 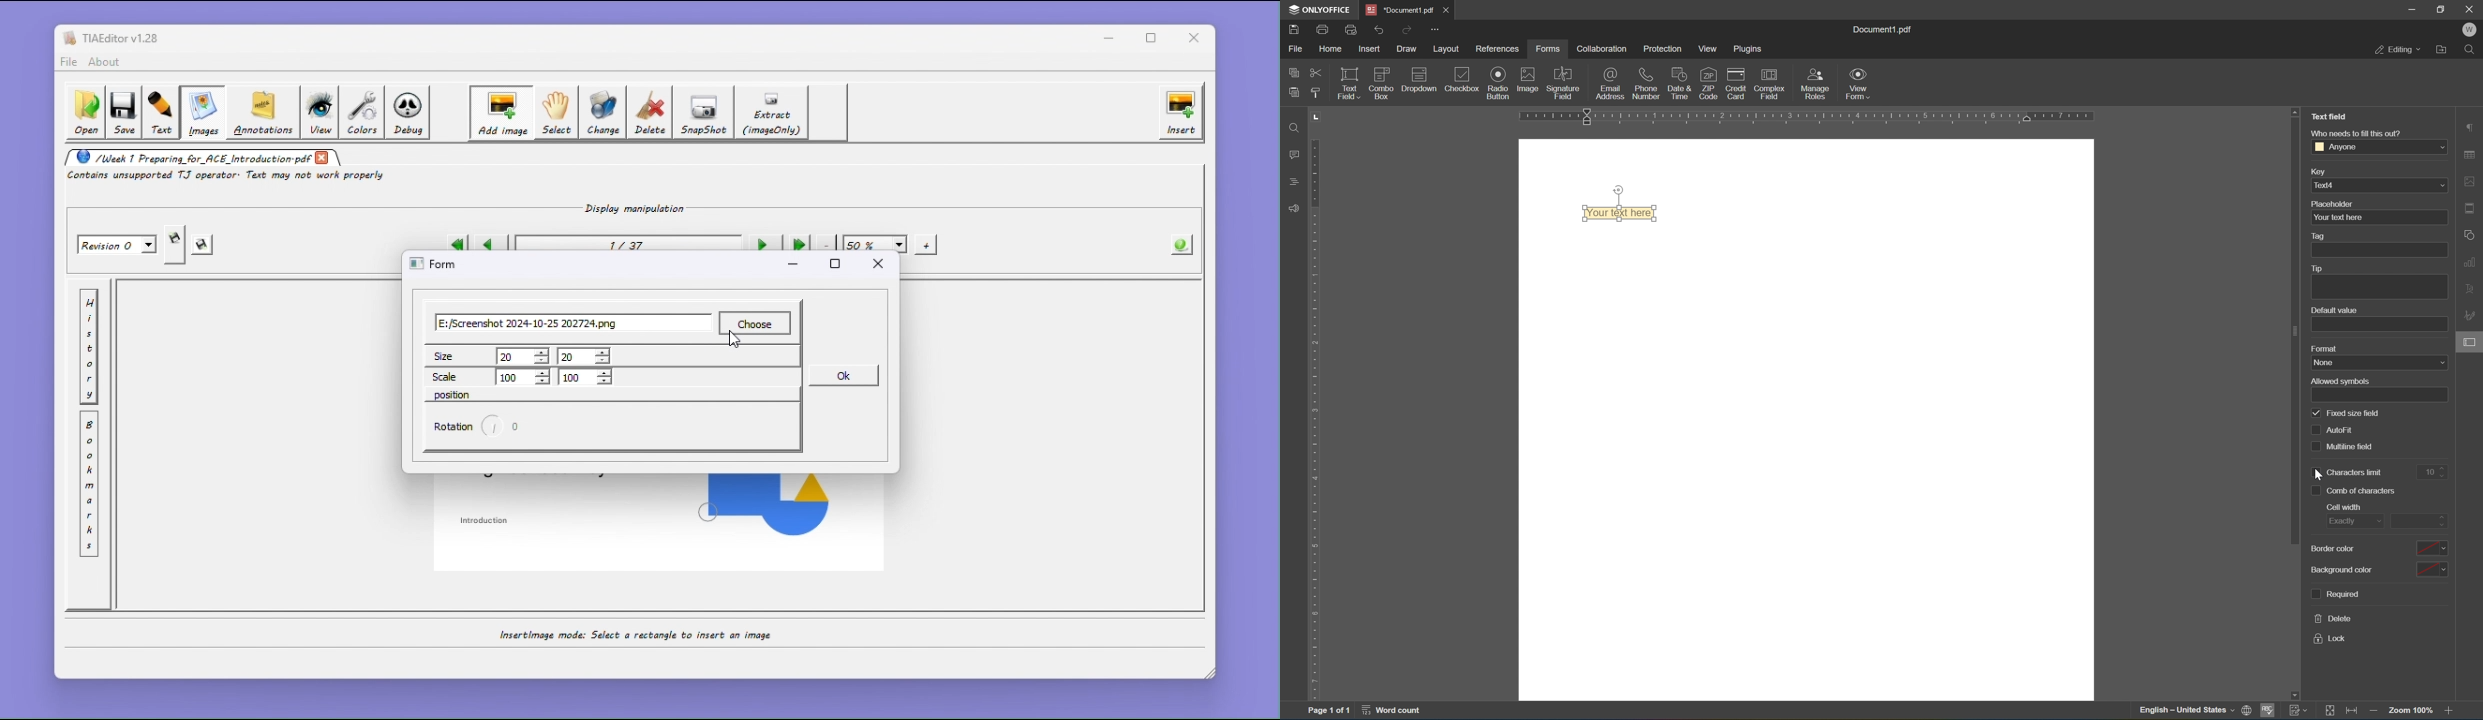 I want to click on placeholder, so click(x=2330, y=203).